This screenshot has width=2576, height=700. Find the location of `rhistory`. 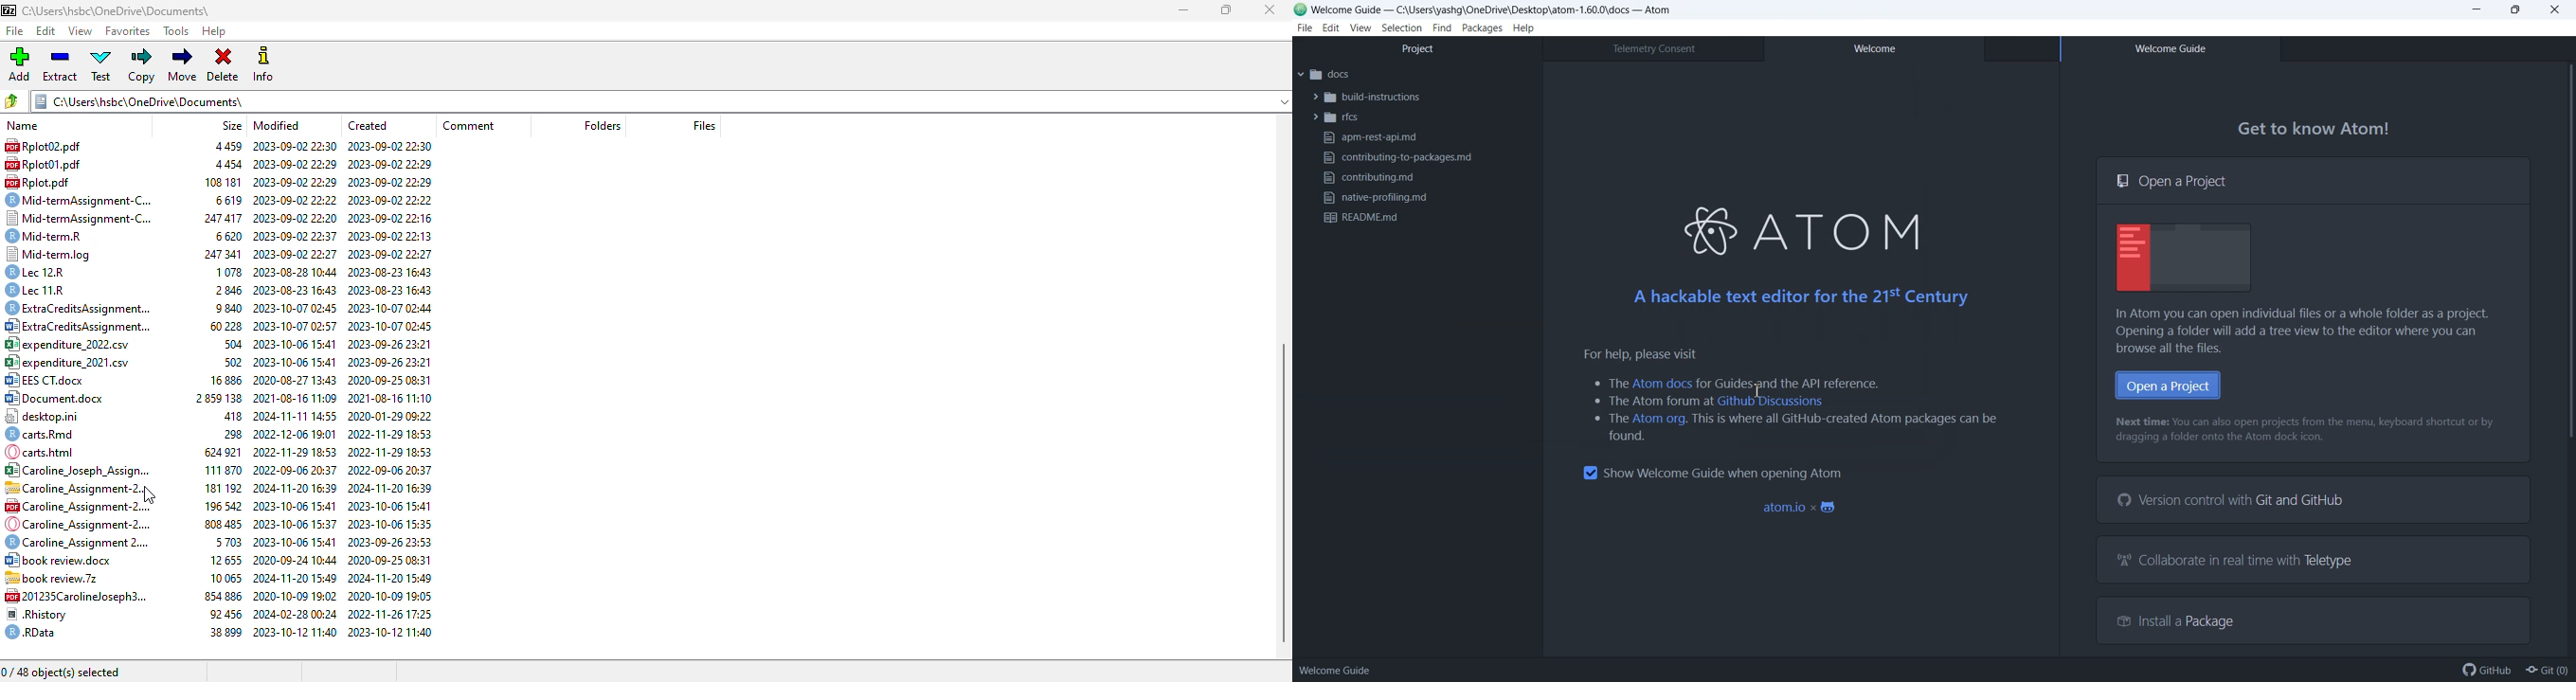

rhistory is located at coordinates (39, 614).